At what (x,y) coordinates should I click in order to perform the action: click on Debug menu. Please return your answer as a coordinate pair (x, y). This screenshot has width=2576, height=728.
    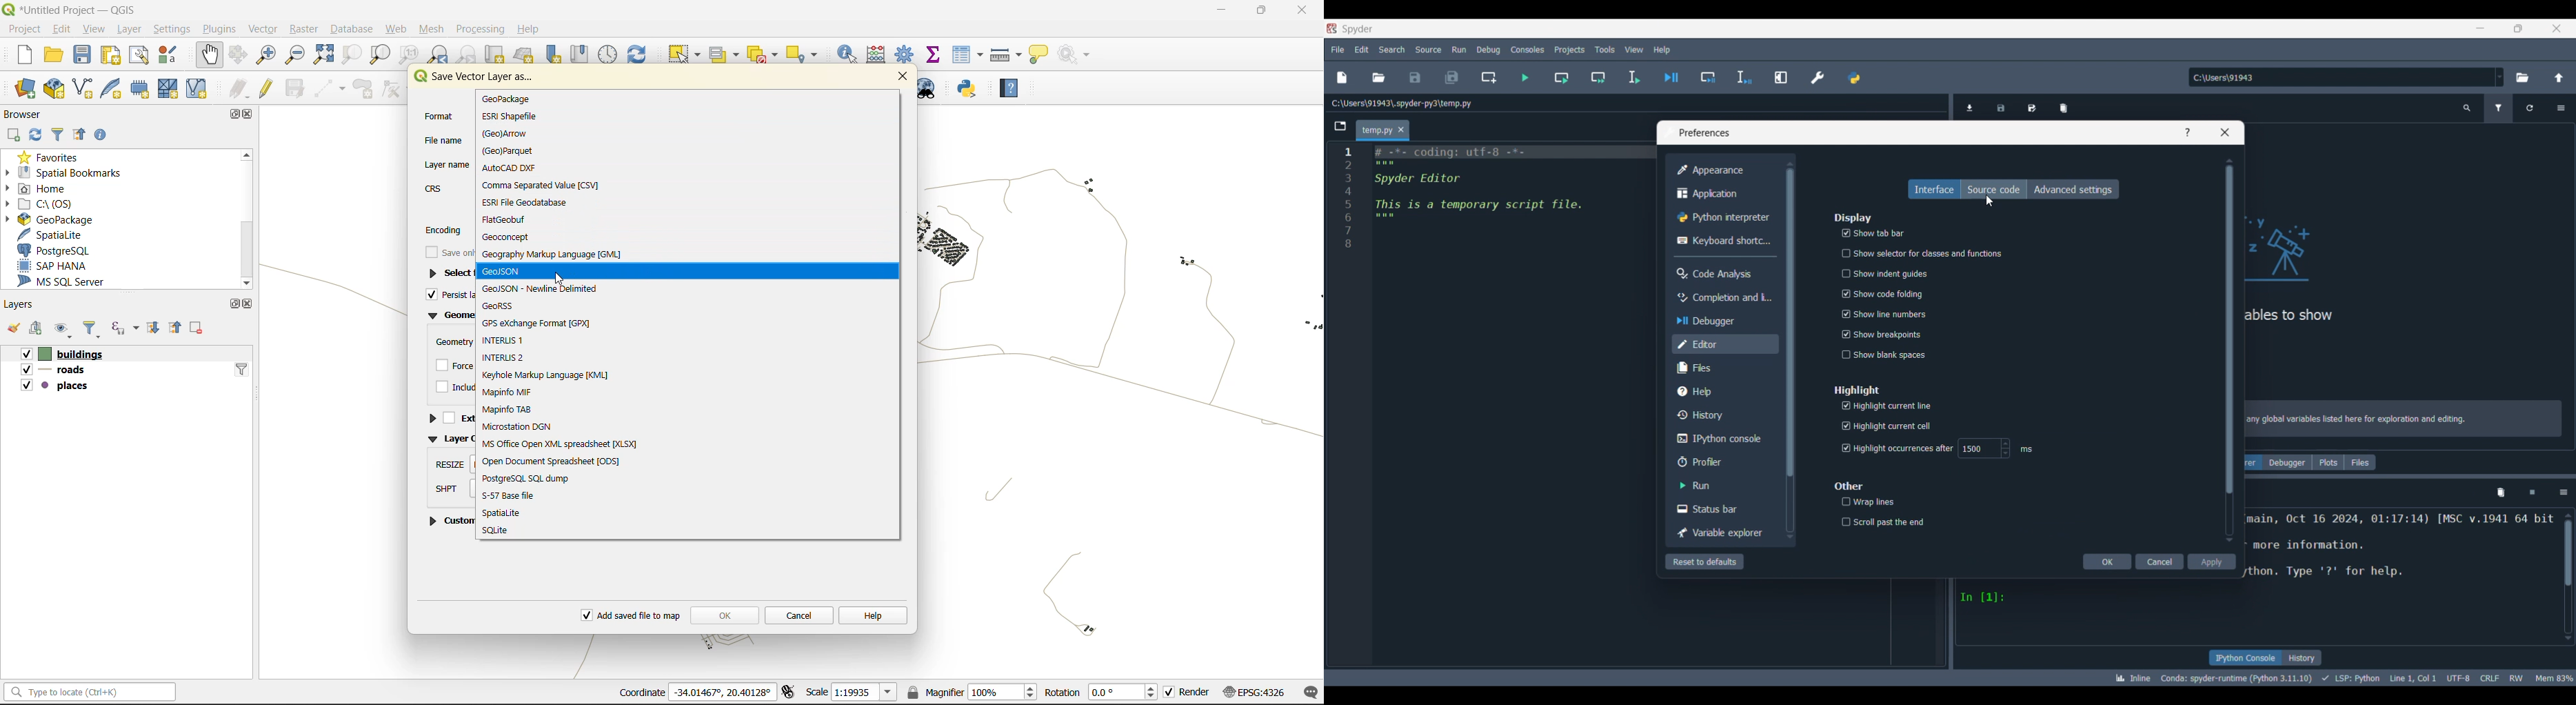
    Looking at the image, I should click on (1489, 50).